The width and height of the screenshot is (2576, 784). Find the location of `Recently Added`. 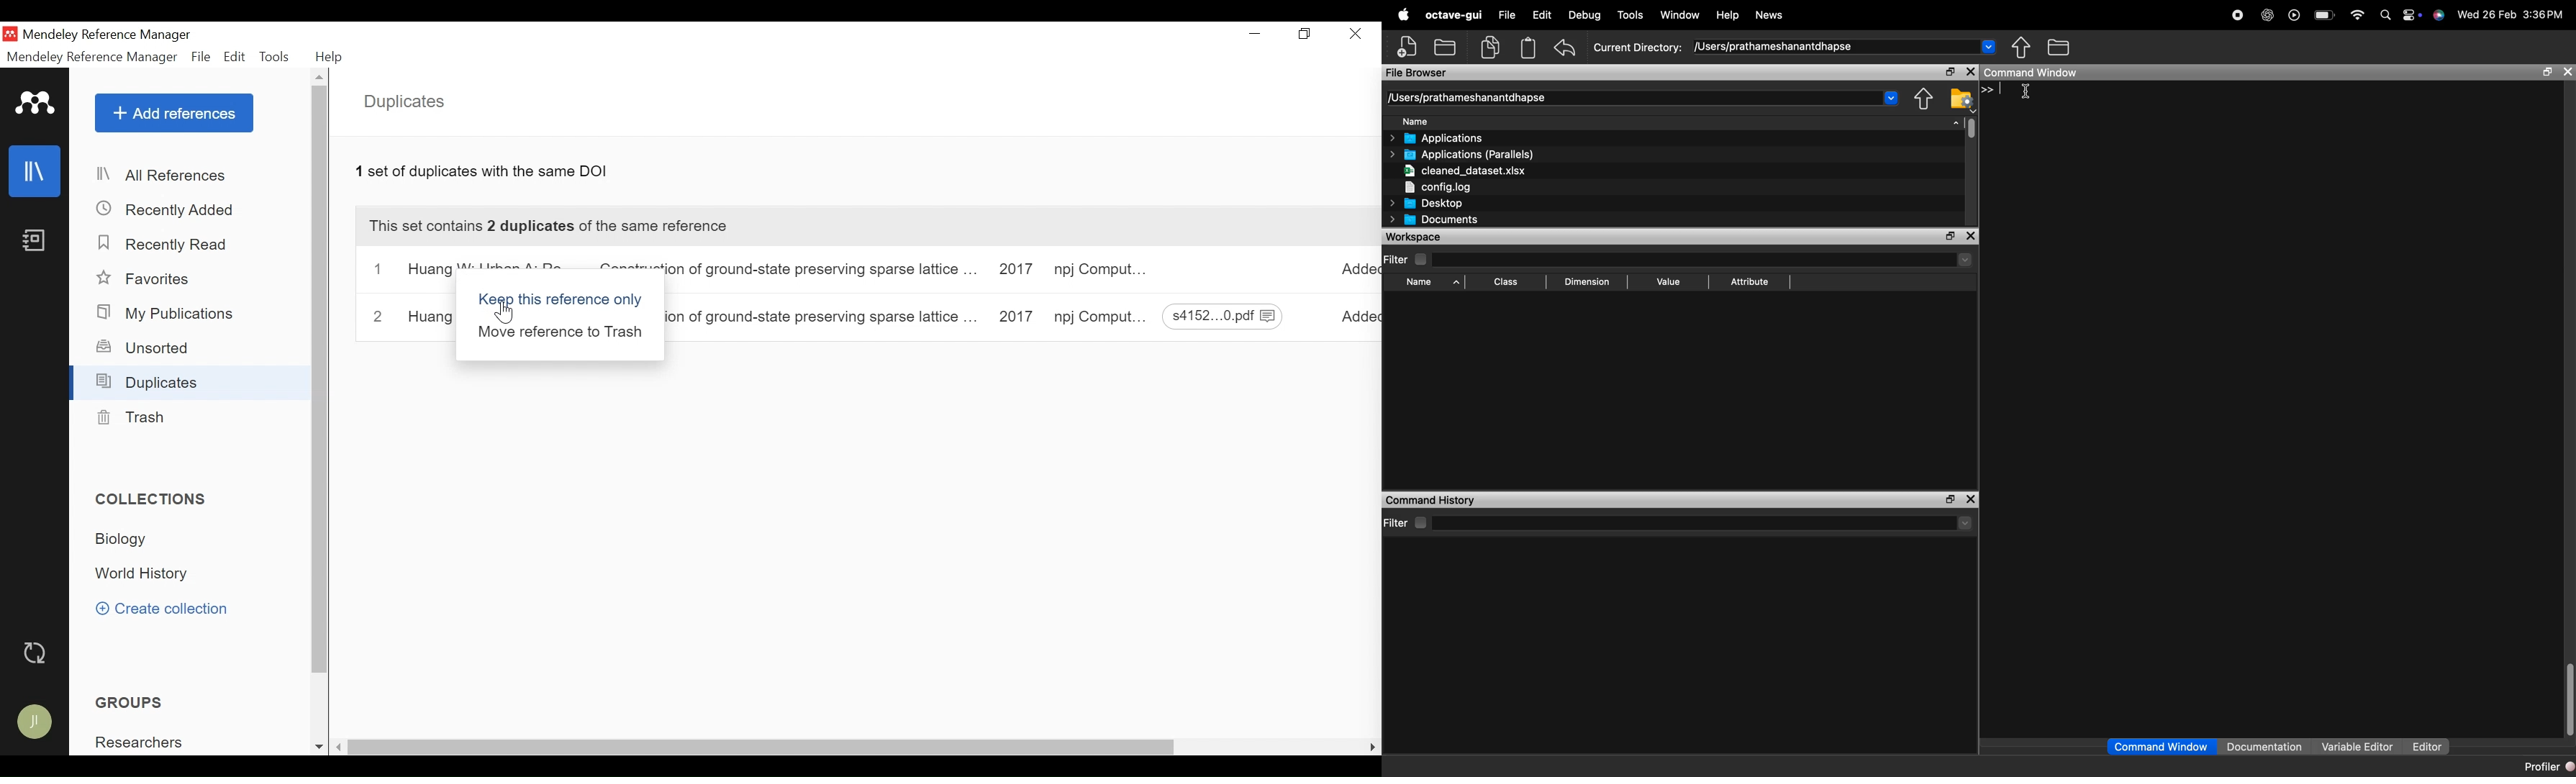

Recently Added is located at coordinates (170, 209).